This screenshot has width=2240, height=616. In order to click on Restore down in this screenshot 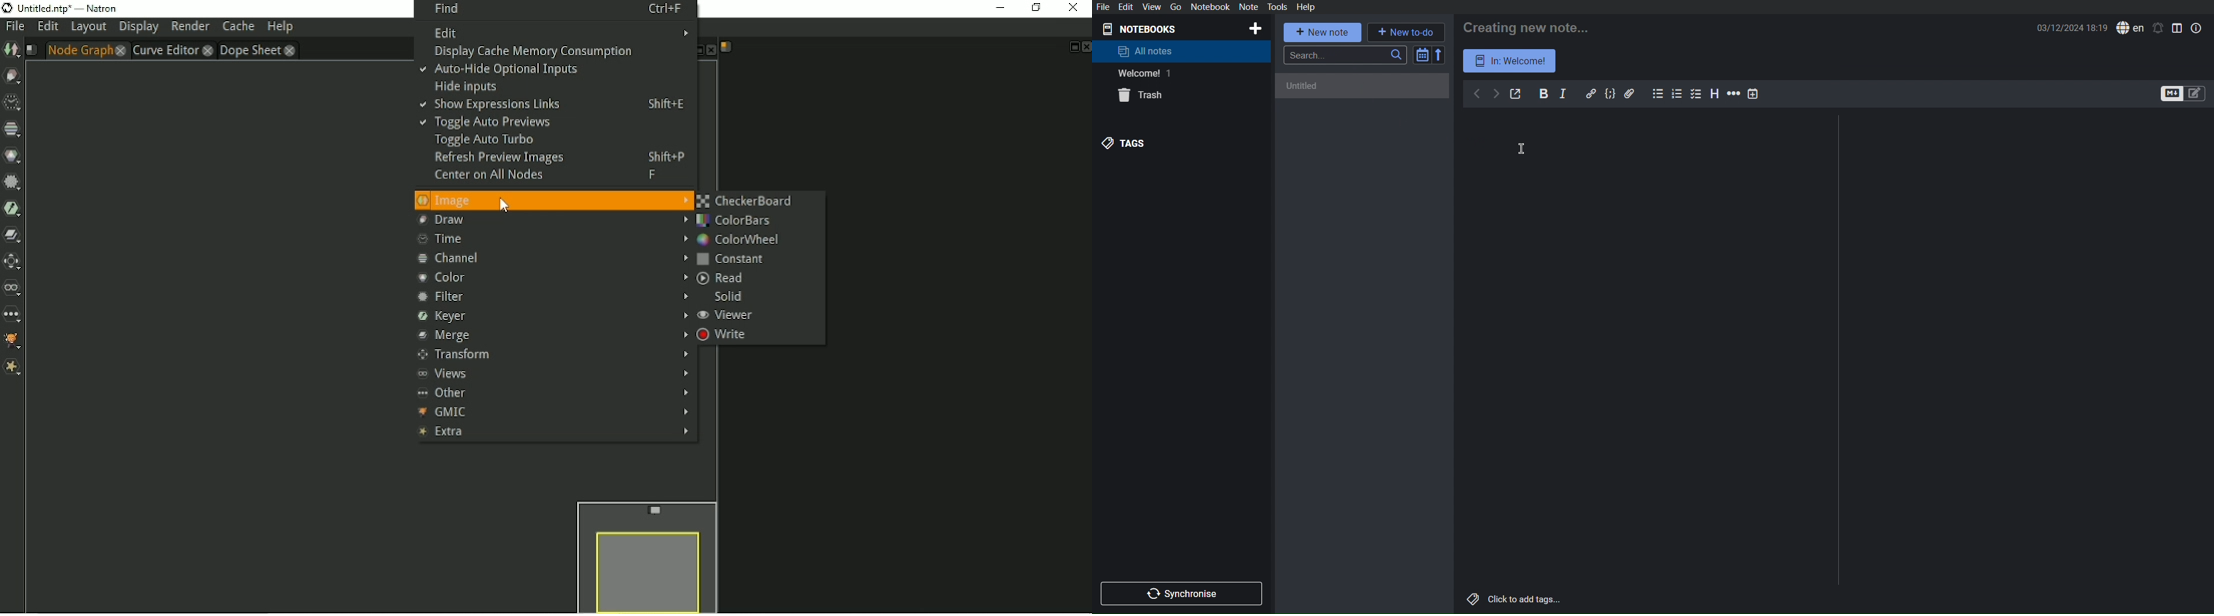, I will do `click(1034, 8)`.